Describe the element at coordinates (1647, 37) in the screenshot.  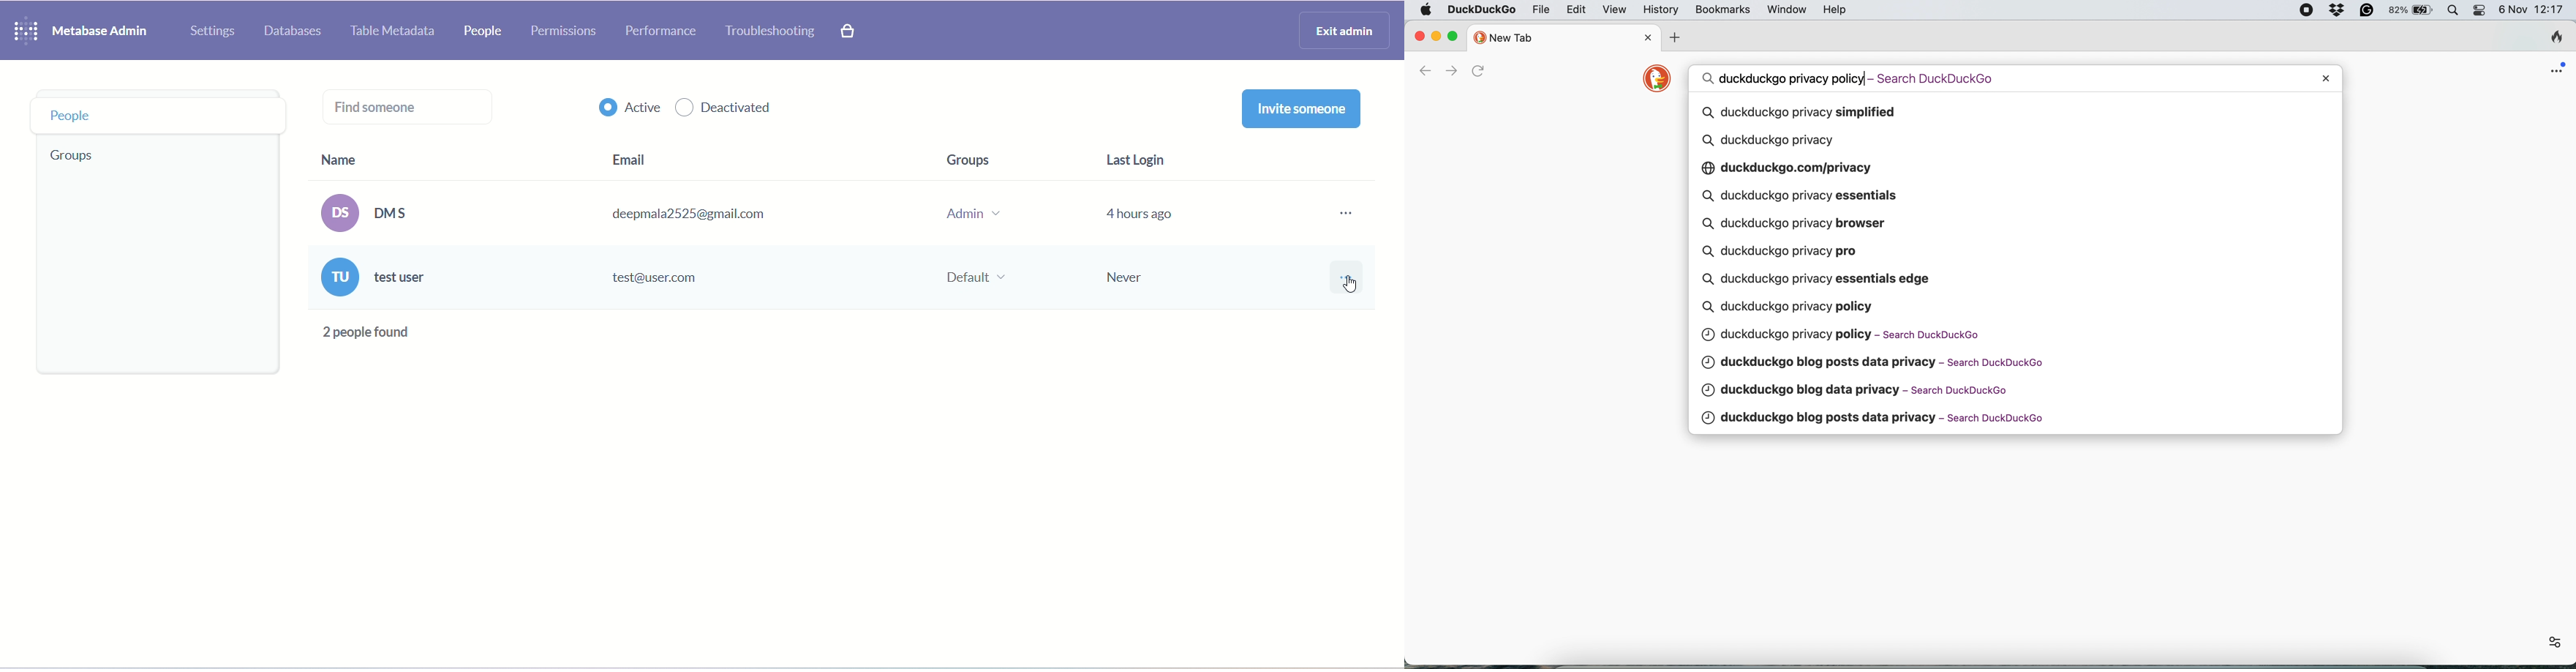
I see `close` at that location.